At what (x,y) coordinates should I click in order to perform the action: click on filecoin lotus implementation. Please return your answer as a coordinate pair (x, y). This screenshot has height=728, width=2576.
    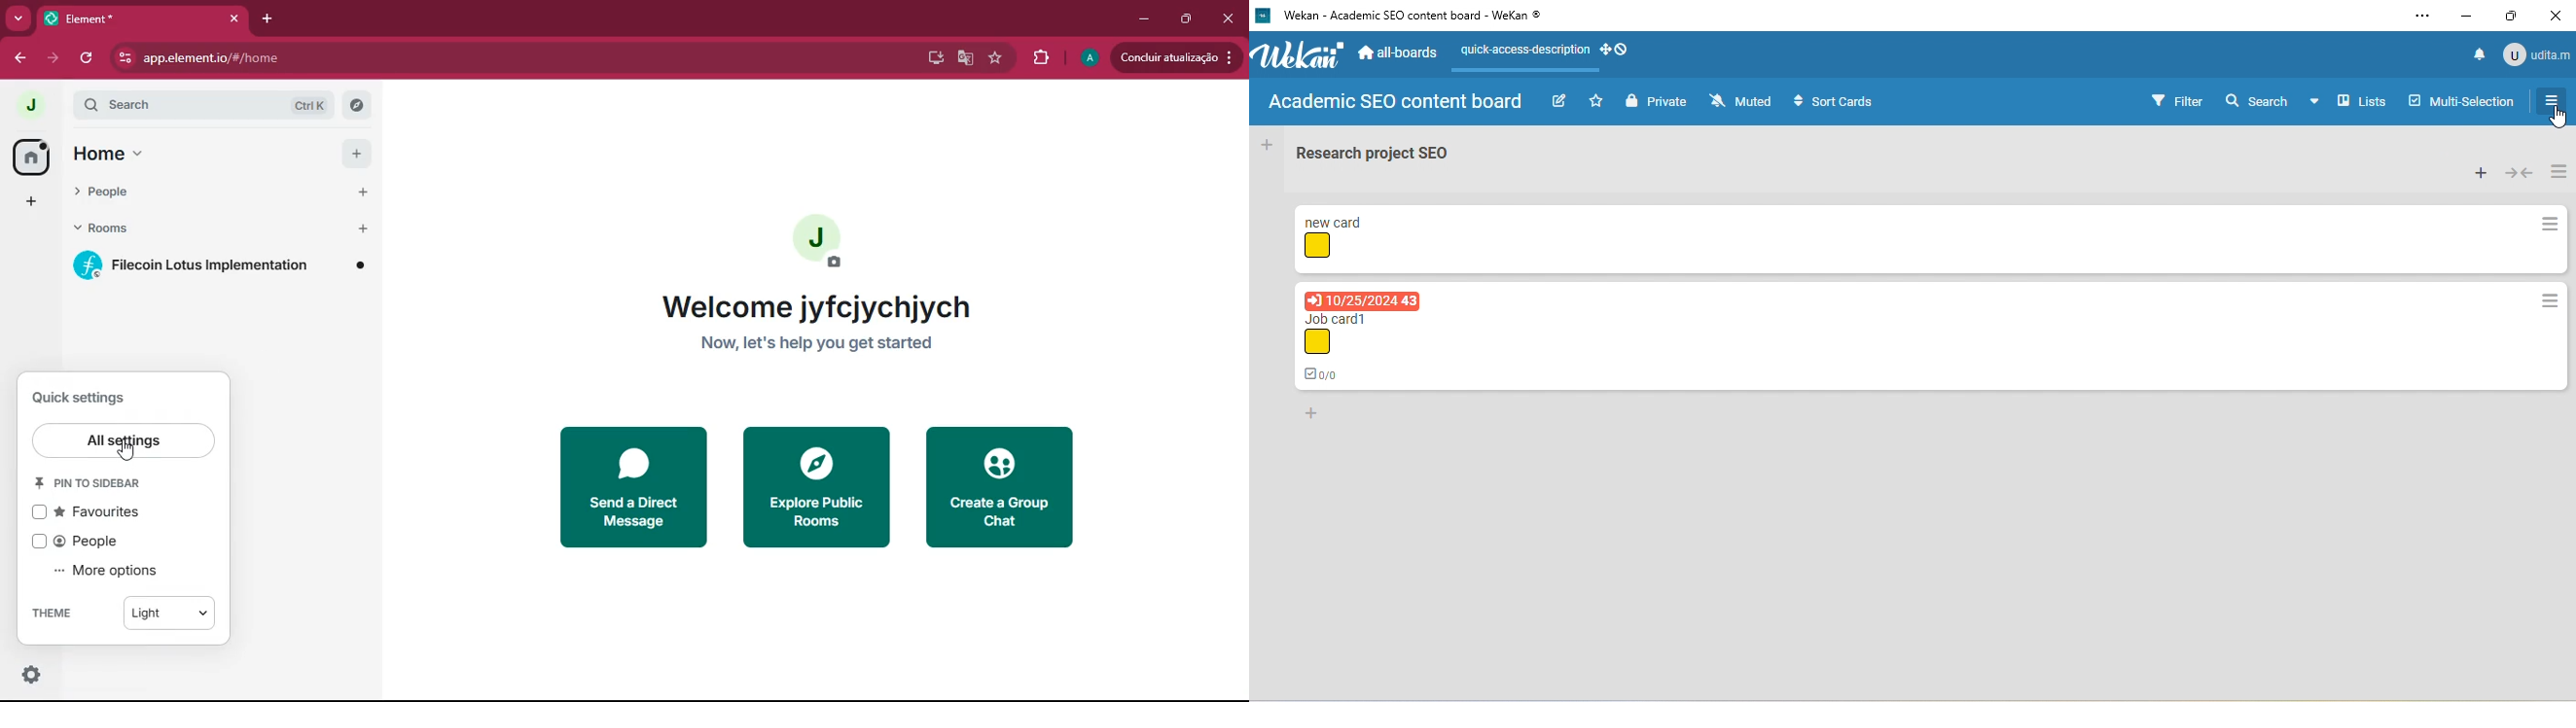
    Looking at the image, I should click on (219, 266).